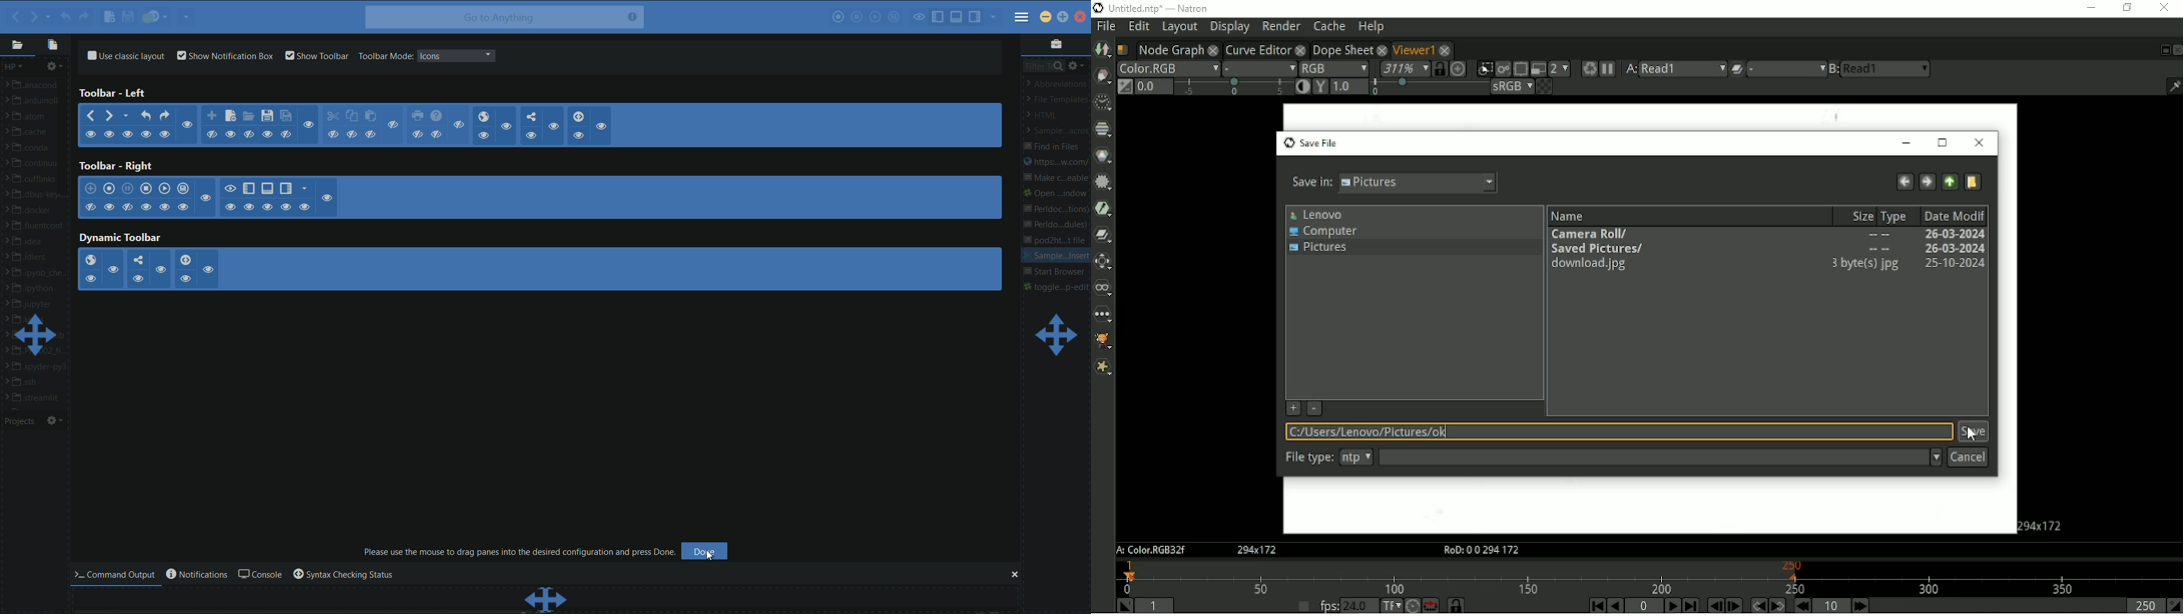 The width and height of the screenshot is (2184, 616). Describe the element at coordinates (1778, 605) in the screenshot. I see `Next keyframe` at that location.